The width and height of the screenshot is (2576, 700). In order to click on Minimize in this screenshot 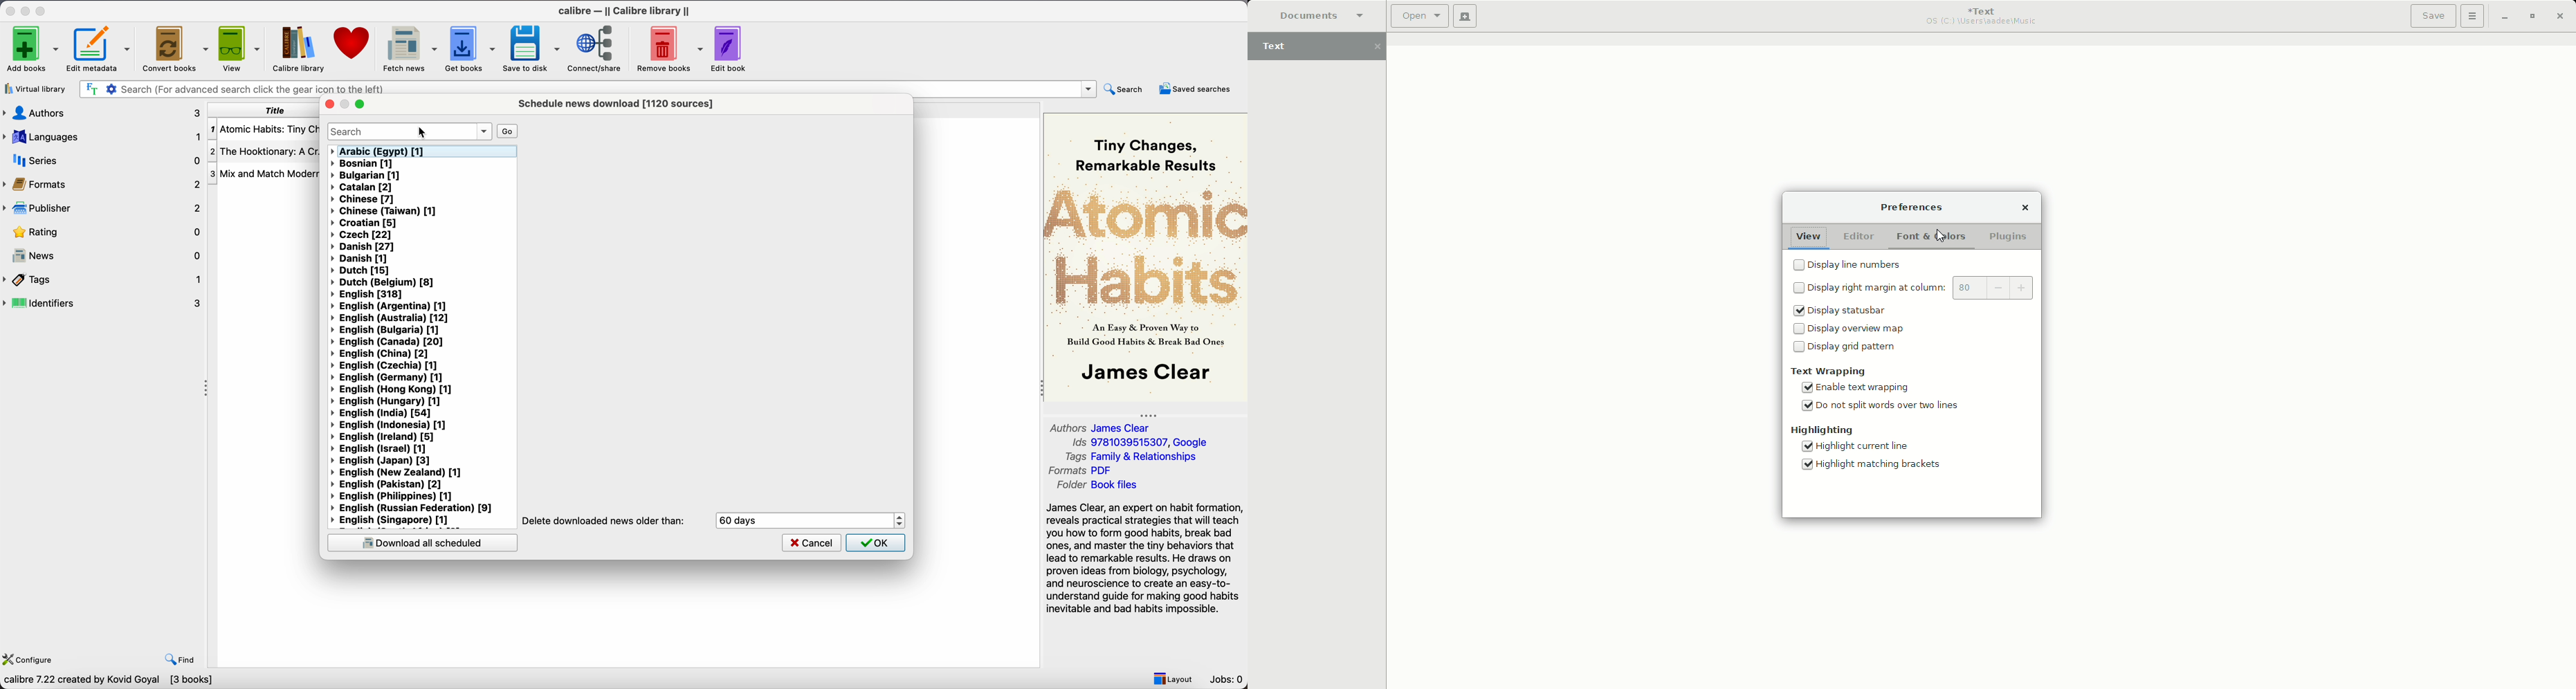, I will do `click(2504, 16)`.